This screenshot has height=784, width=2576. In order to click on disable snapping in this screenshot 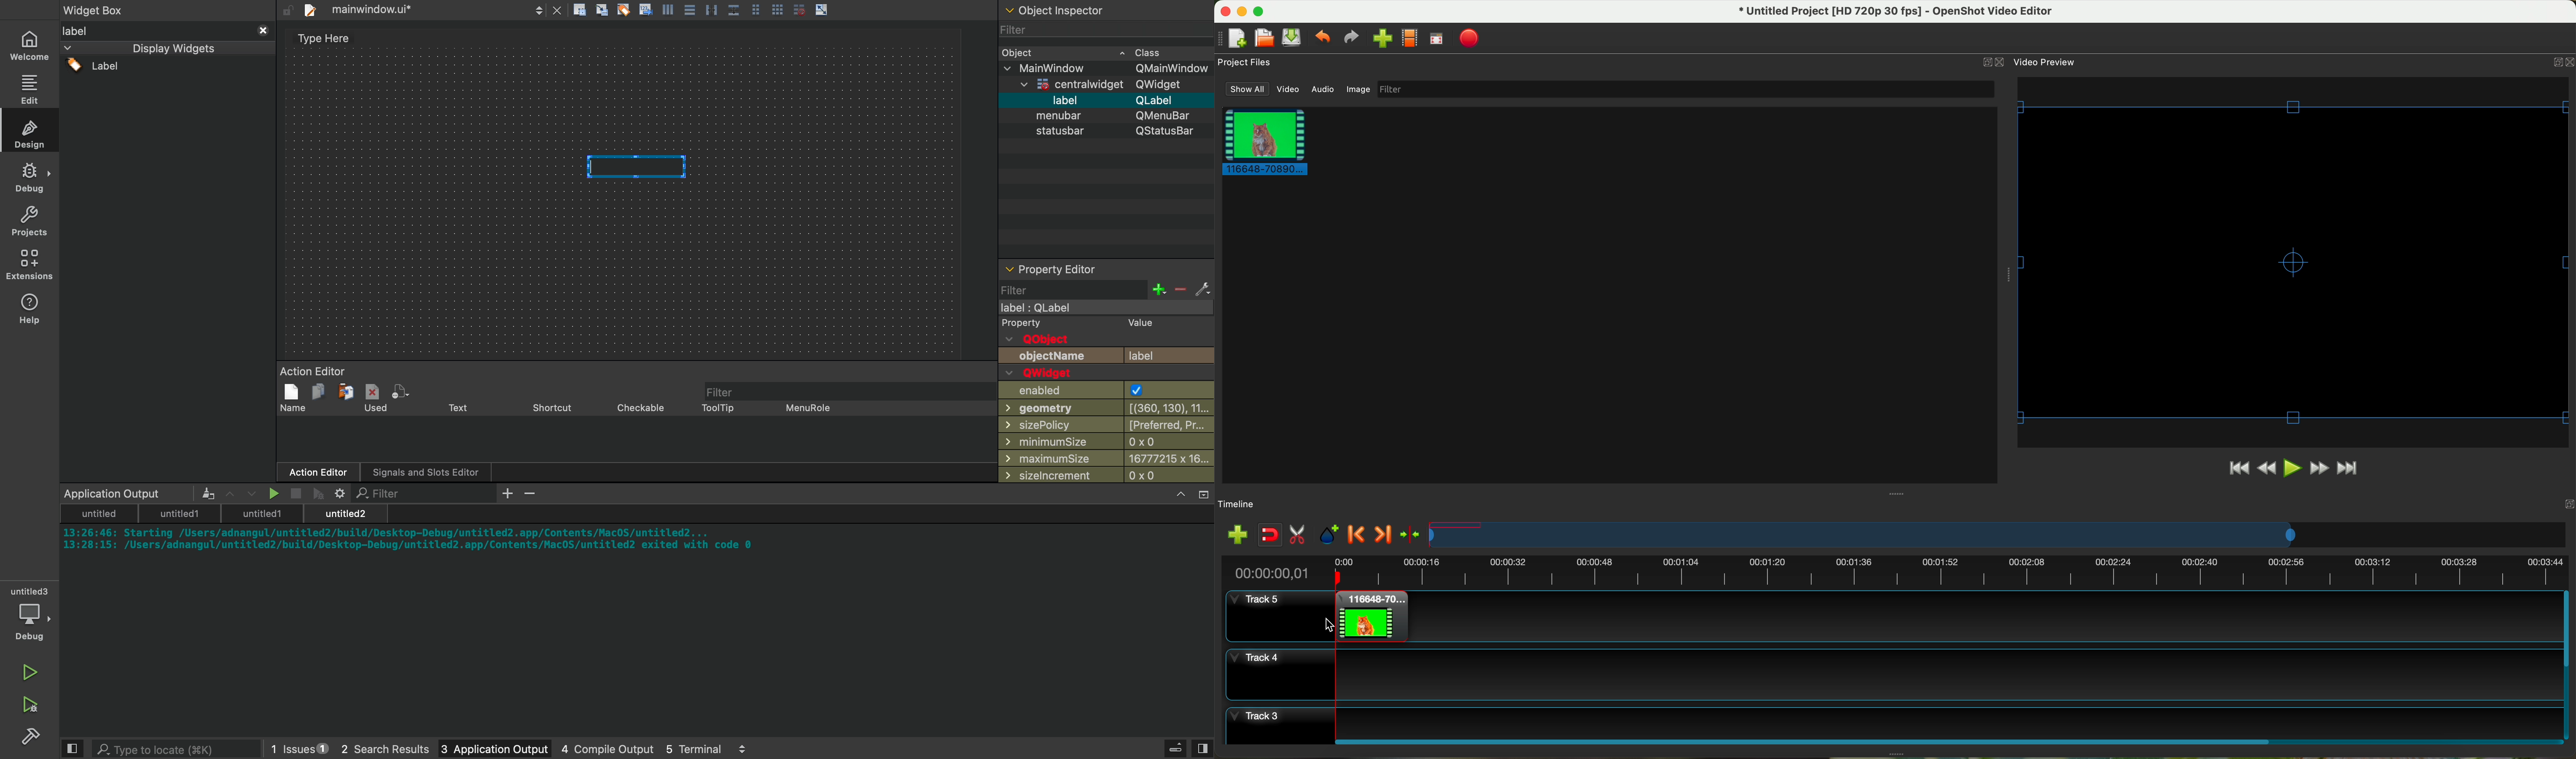, I will do `click(1271, 535)`.